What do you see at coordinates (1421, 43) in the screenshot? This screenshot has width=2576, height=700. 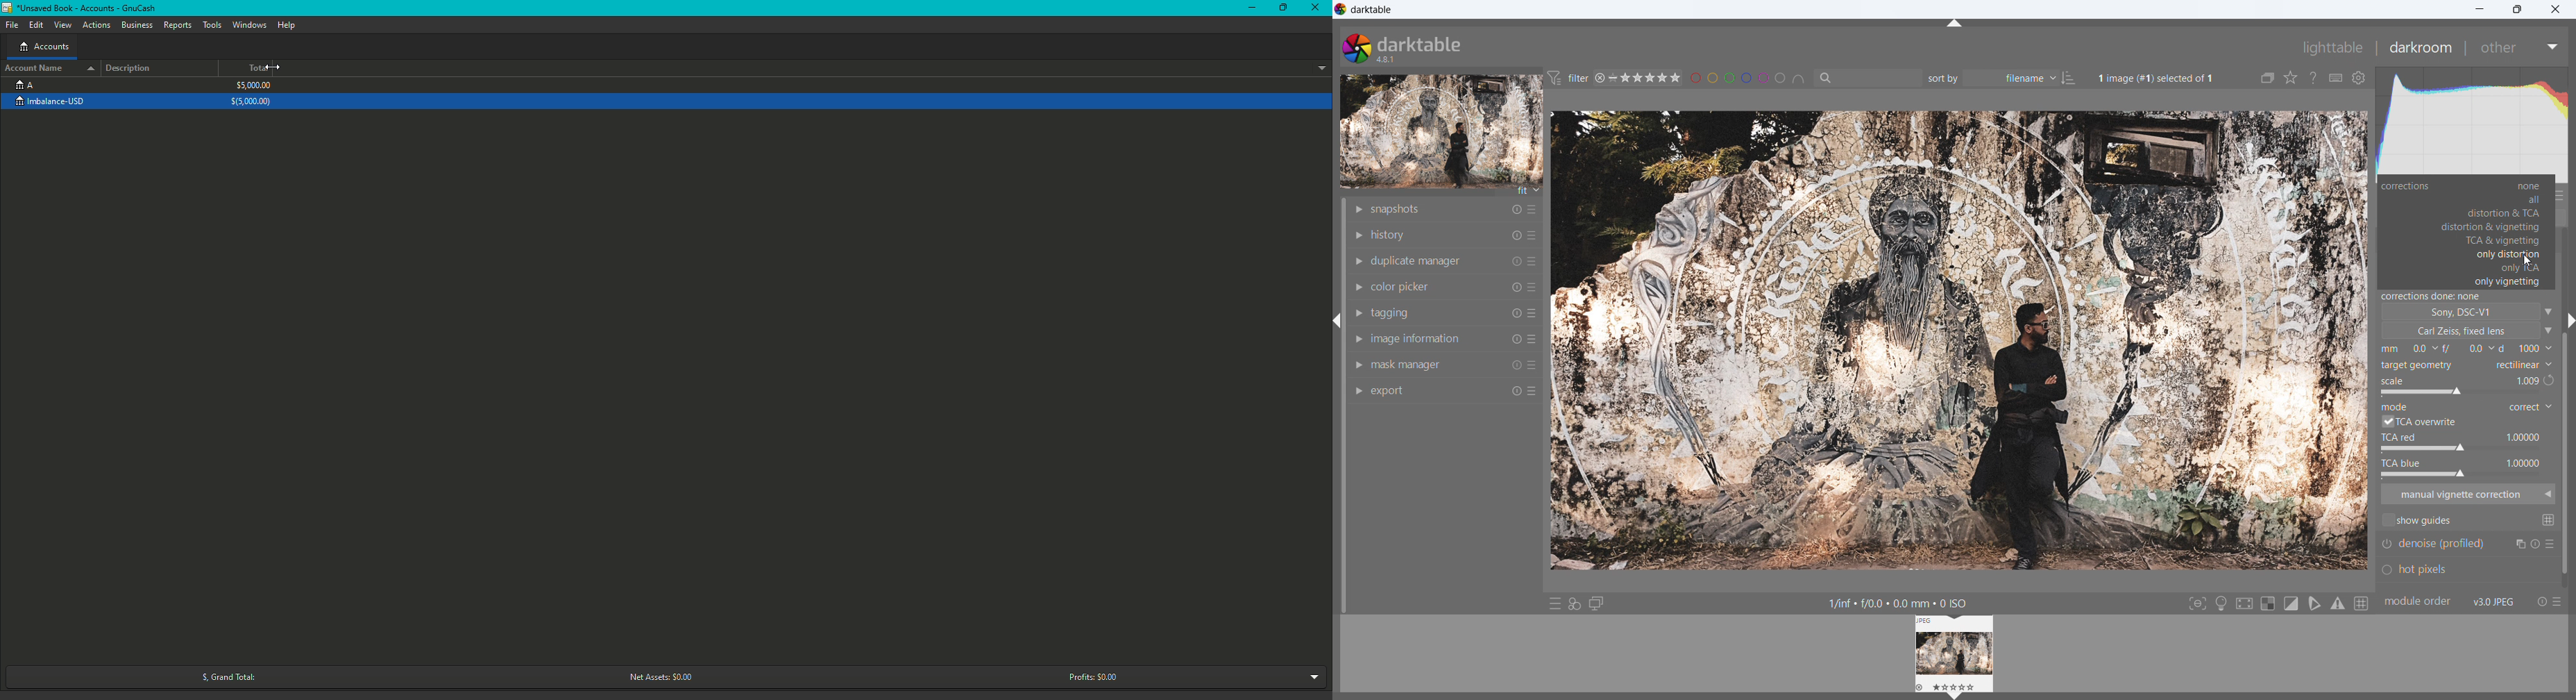 I see `darktable` at bounding box center [1421, 43].